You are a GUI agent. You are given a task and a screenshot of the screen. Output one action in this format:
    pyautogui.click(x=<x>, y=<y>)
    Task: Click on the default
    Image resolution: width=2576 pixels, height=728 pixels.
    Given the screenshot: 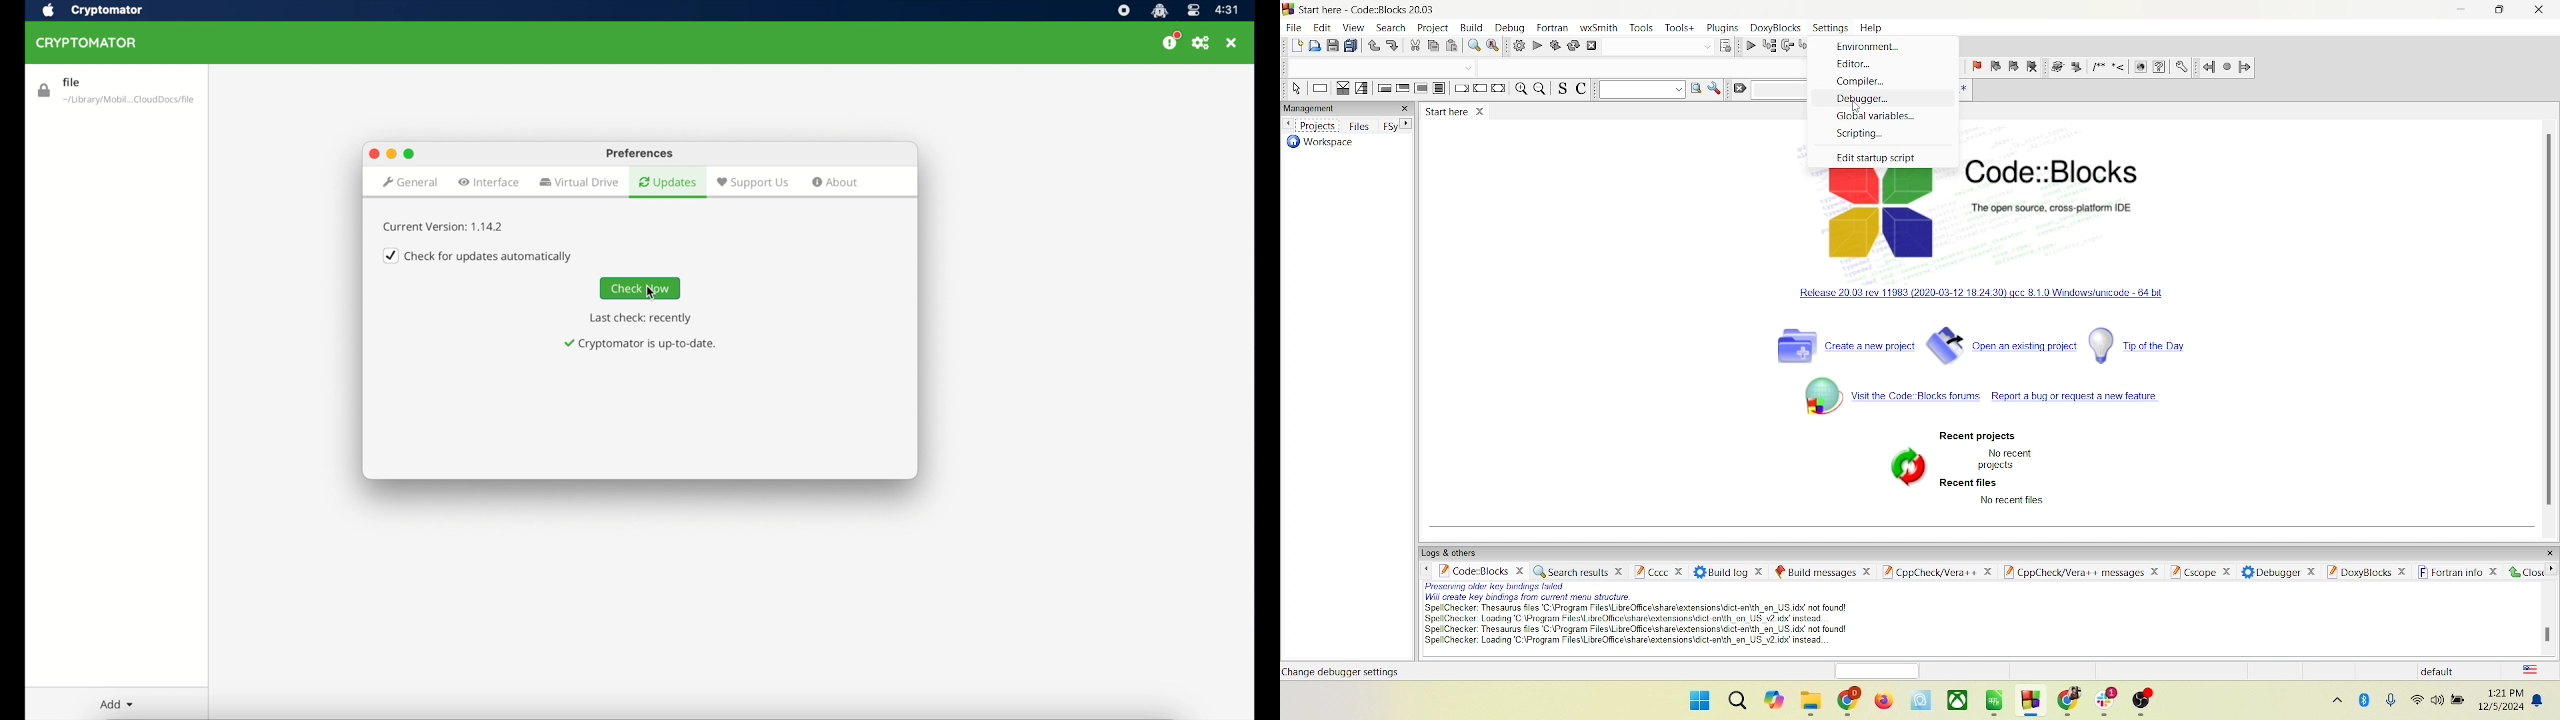 What is the action you would take?
    pyautogui.click(x=2446, y=671)
    